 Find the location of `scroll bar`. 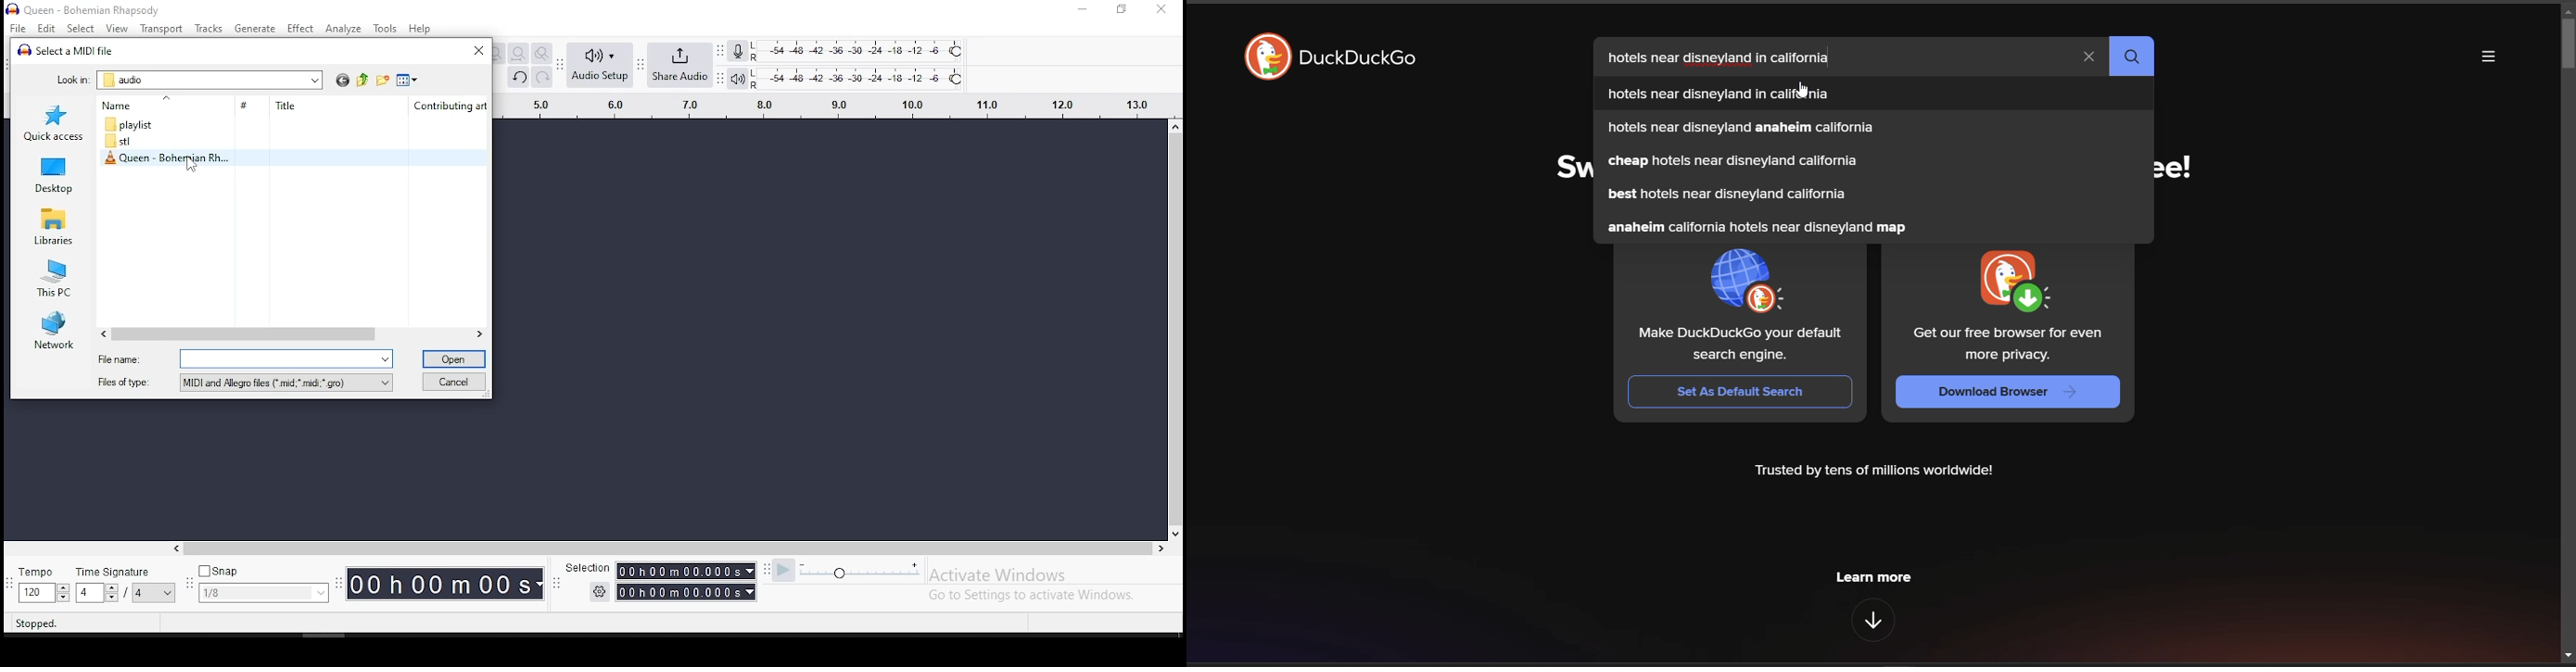

scroll bar is located at coordinates (662, 547).